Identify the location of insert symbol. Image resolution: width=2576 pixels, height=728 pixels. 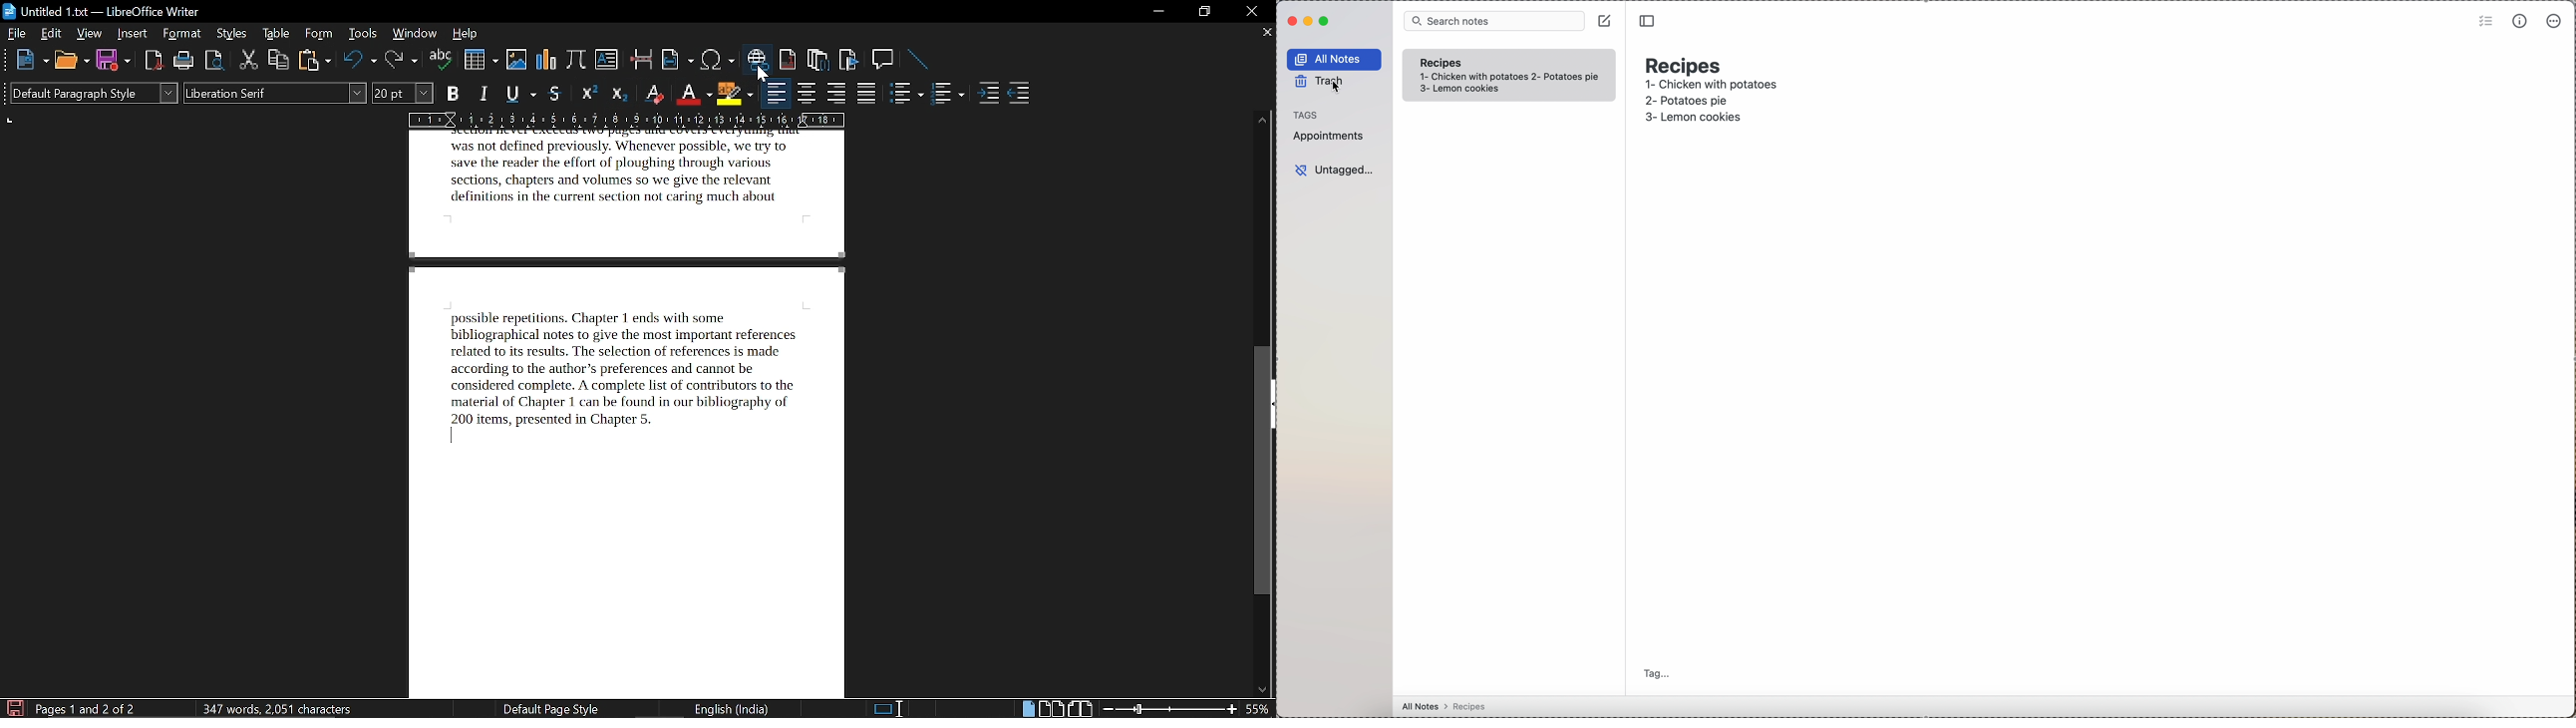
(717, 61).